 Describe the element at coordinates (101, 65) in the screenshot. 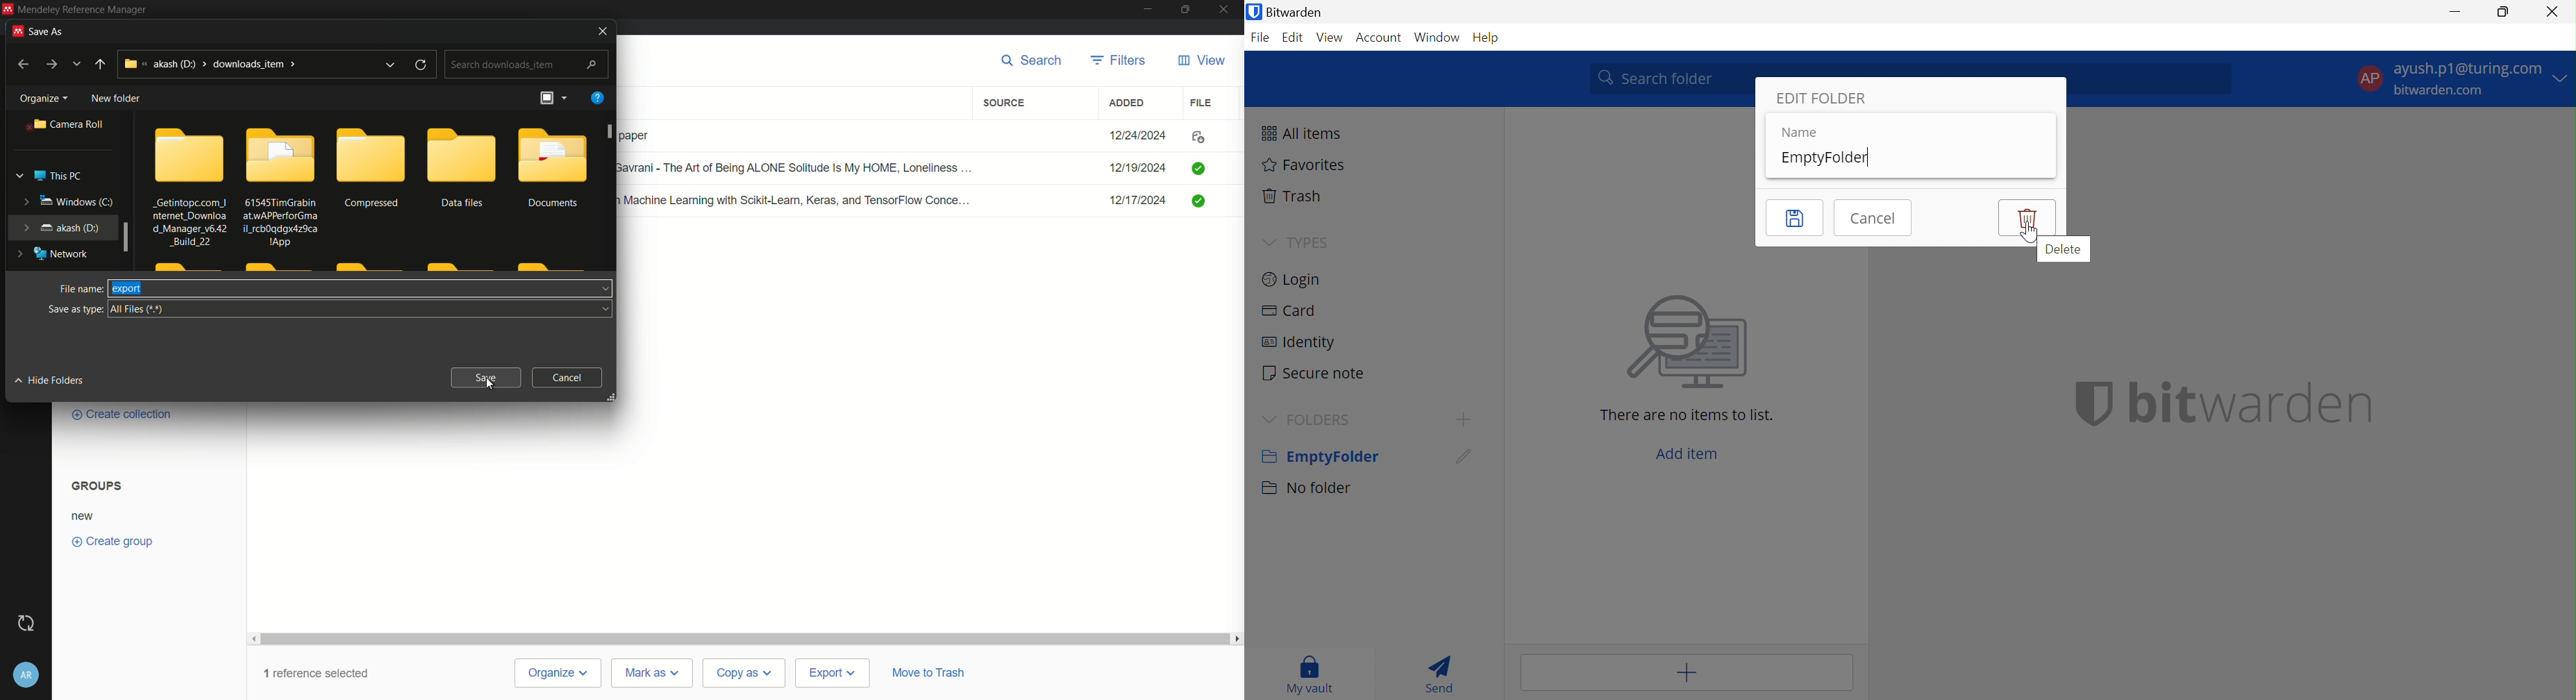

I see `back` at that location.